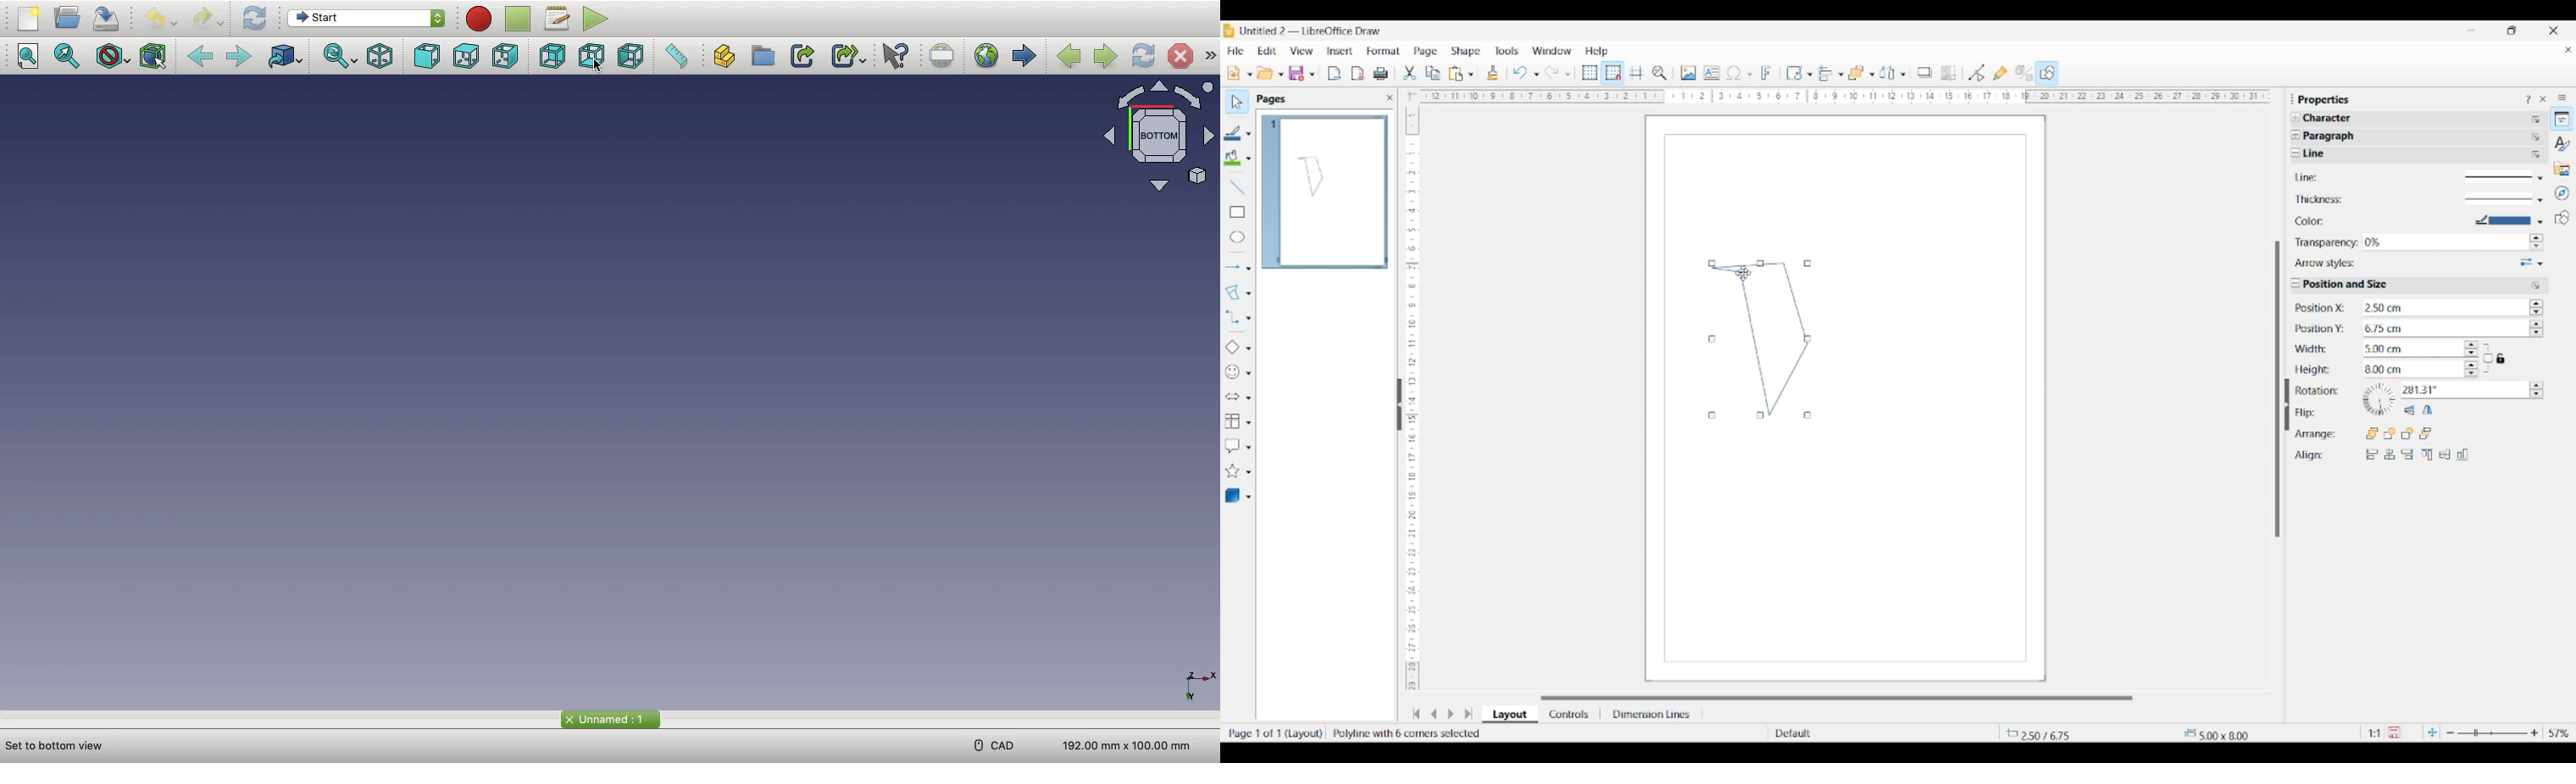 Image resolution: width=2576 pixels, height=784 pixels. What do you see at coordinates (1233, 268) in the screenshot?
I see `Selected arrow` at bounding box center [1233, 268].